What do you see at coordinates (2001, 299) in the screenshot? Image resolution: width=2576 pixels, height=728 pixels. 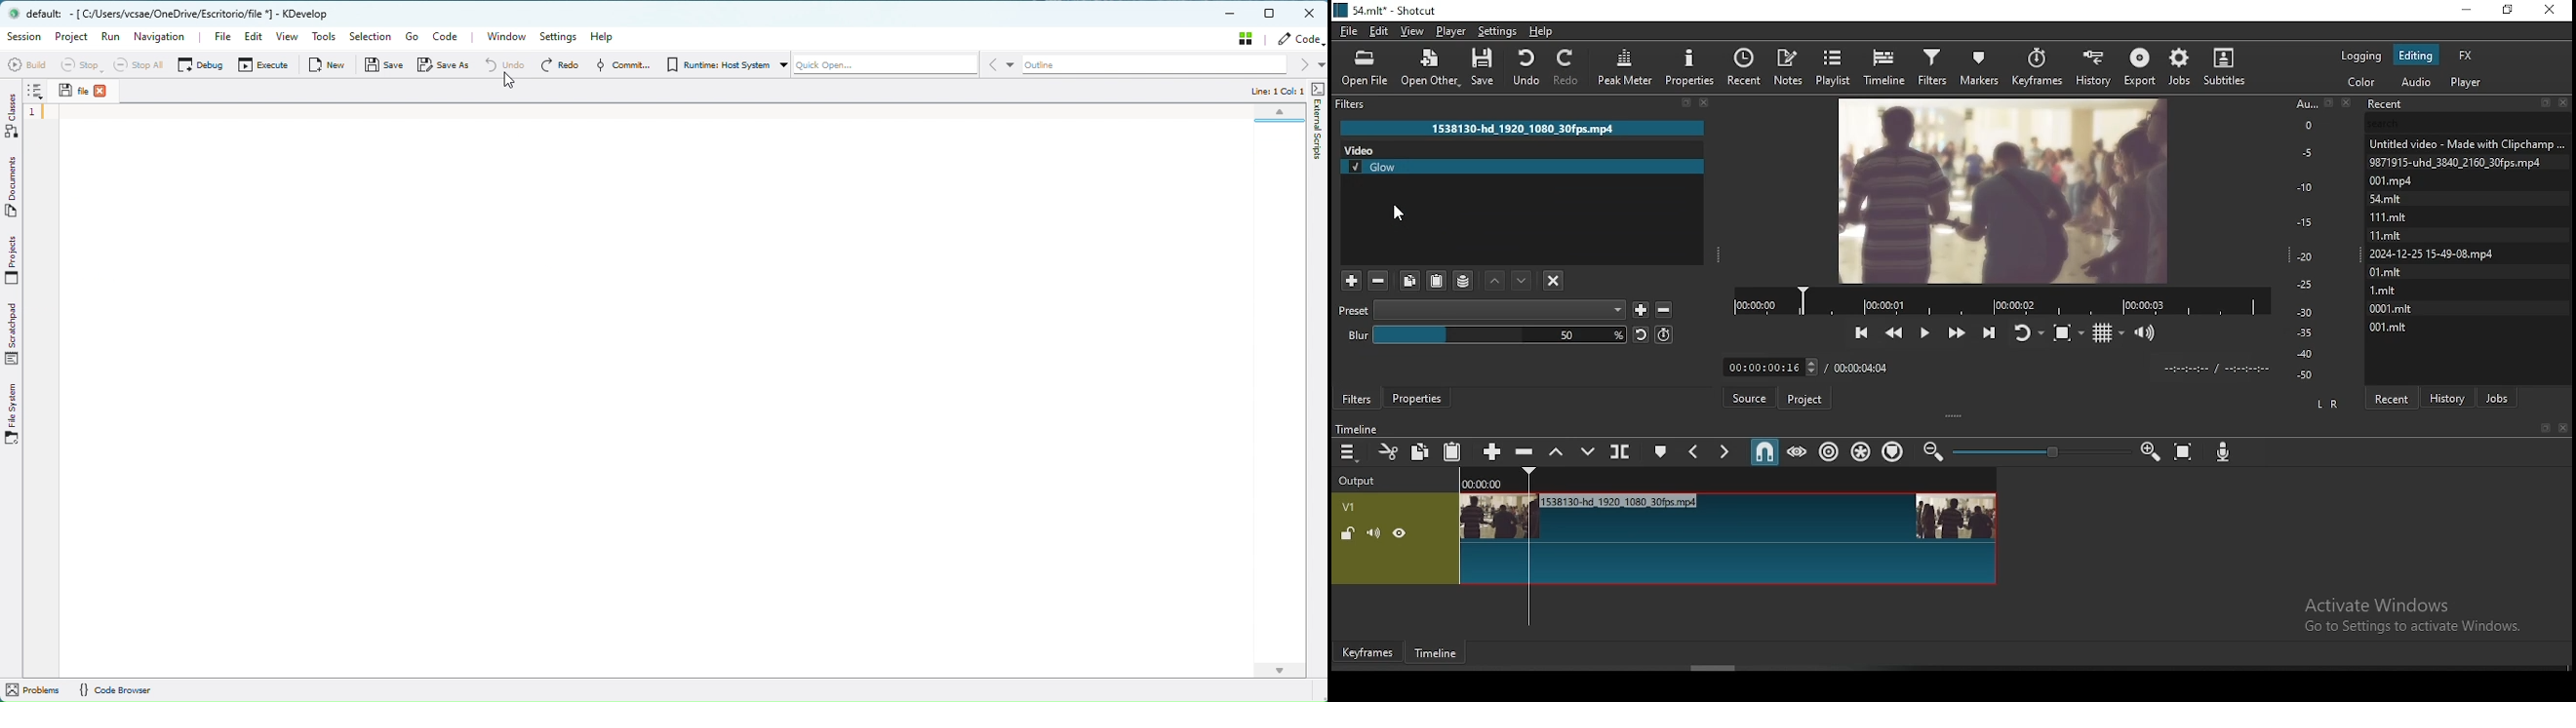 I see `video progress bar` at bounding box center [2001, 299].